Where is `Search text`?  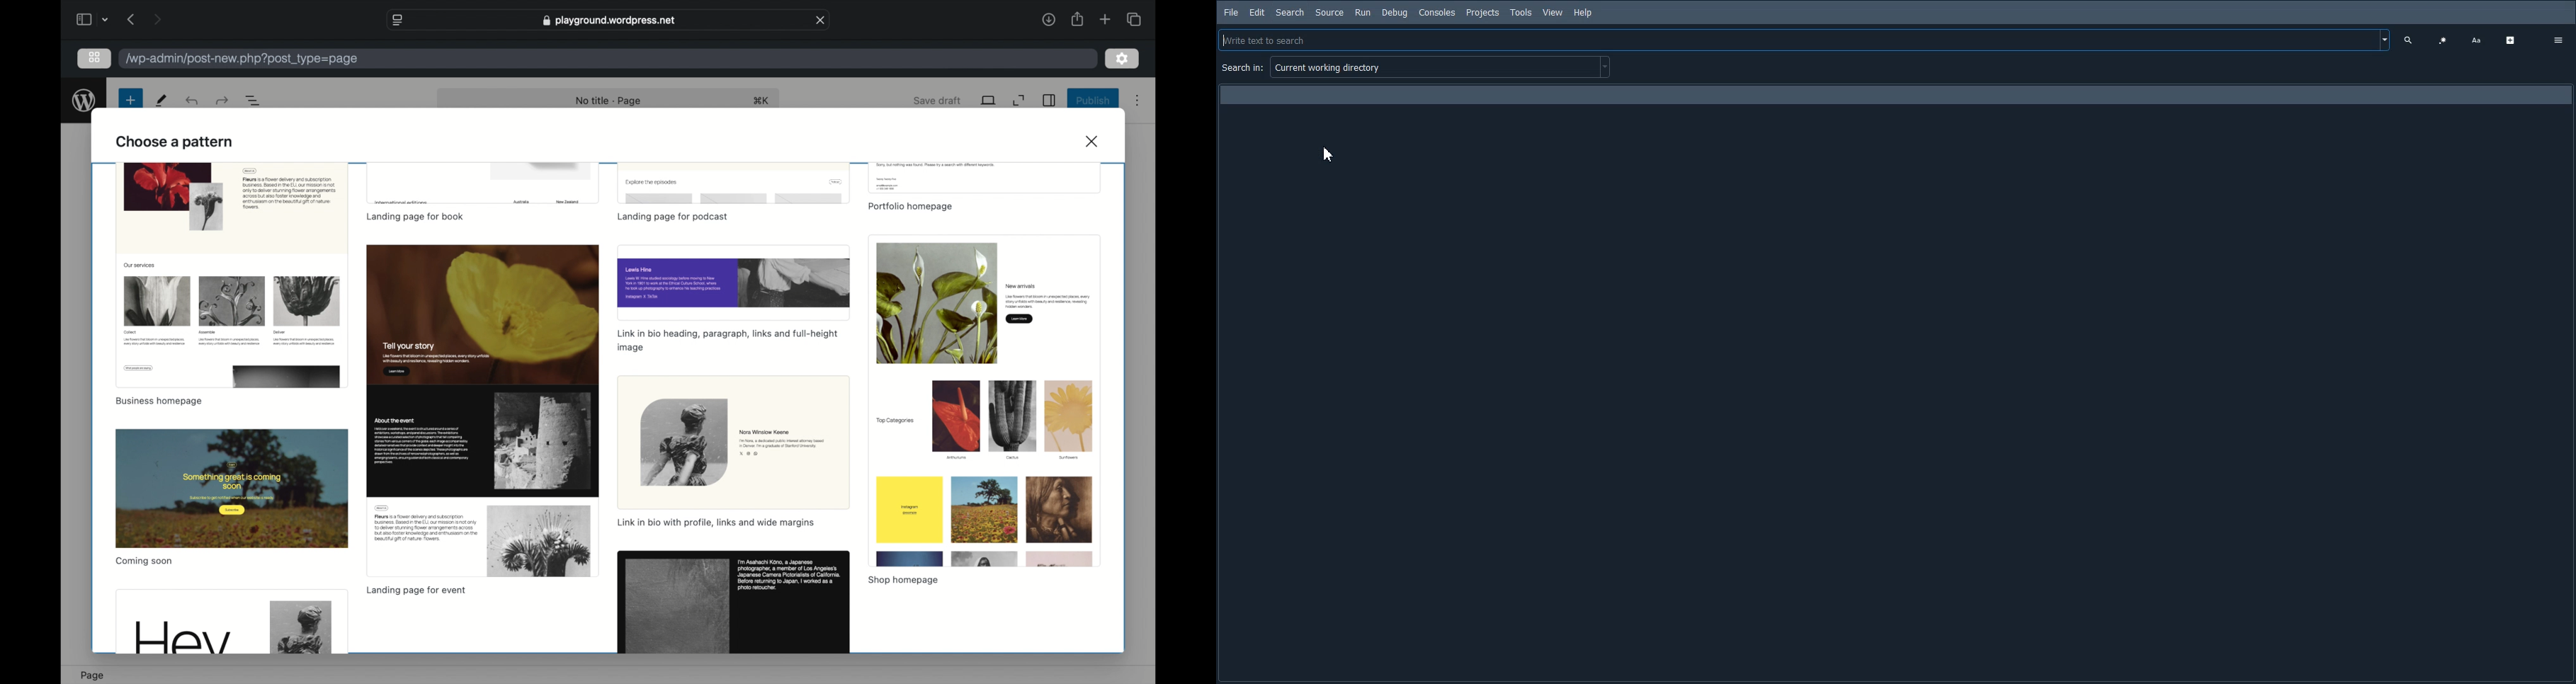 Search text is located at coordinates (2410, 40).